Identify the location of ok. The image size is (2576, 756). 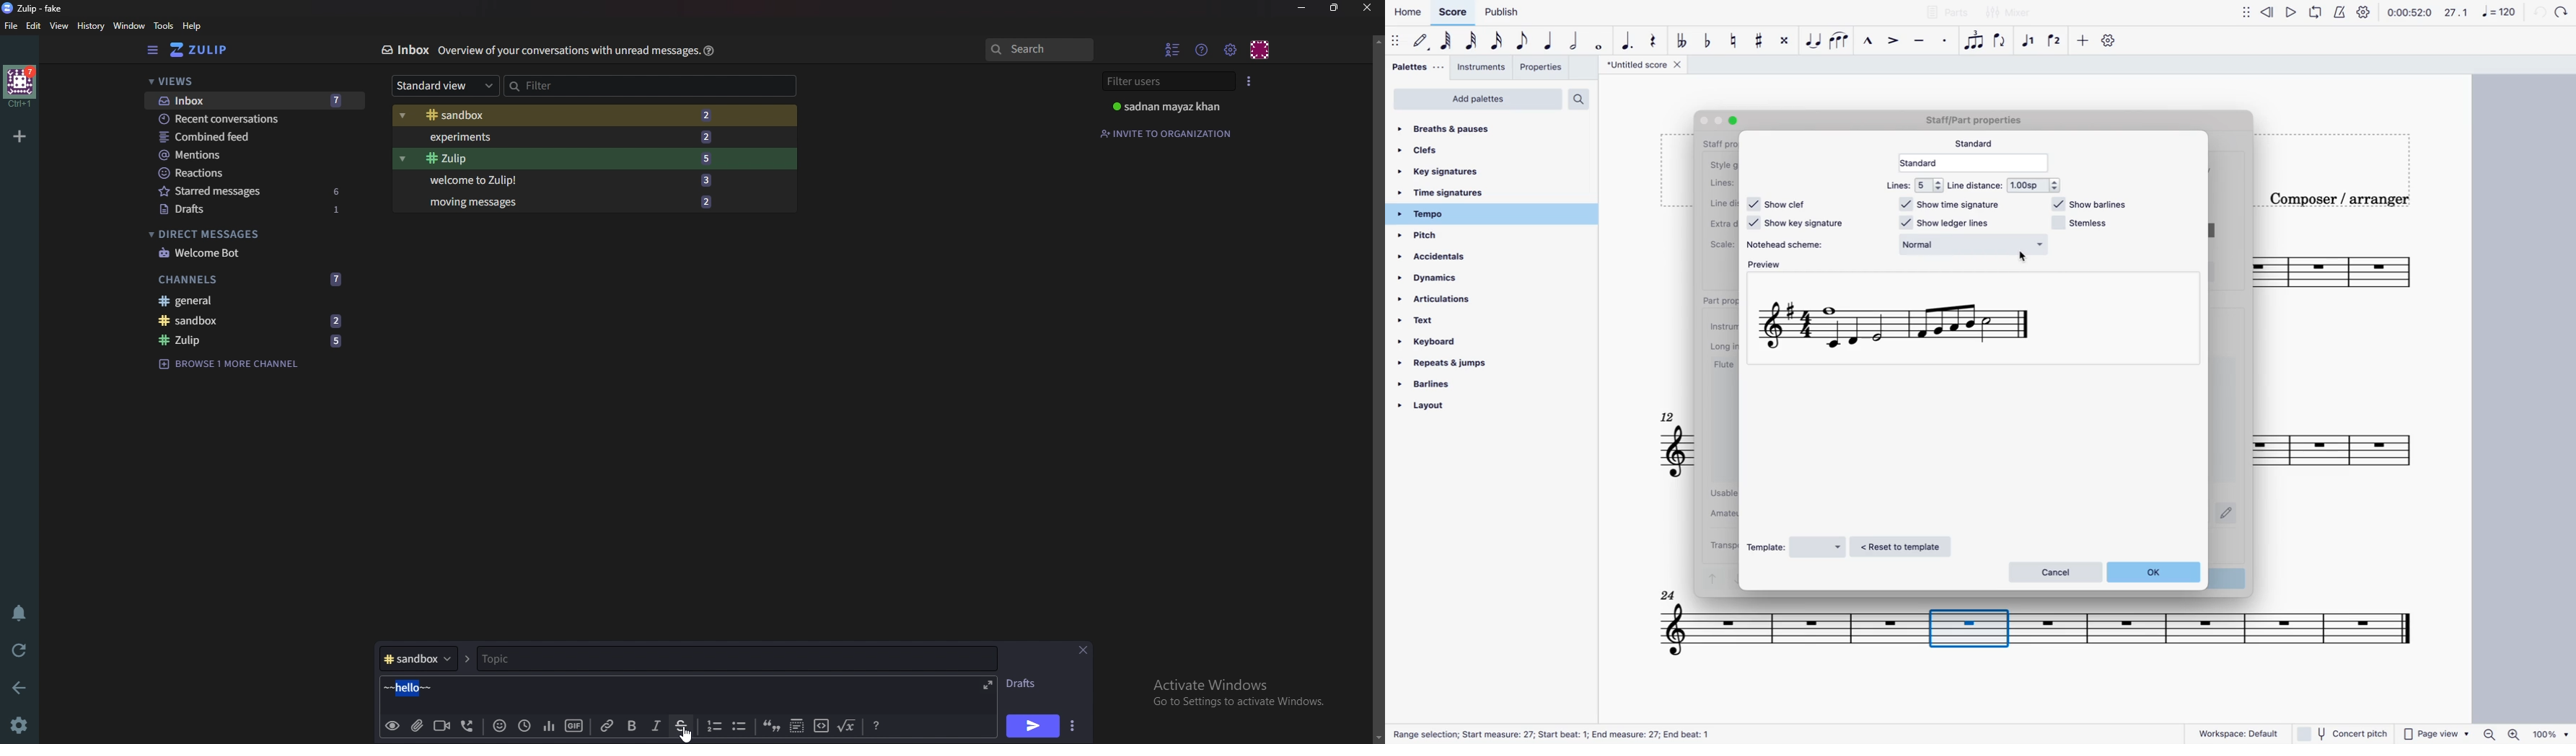
(2156, 572).